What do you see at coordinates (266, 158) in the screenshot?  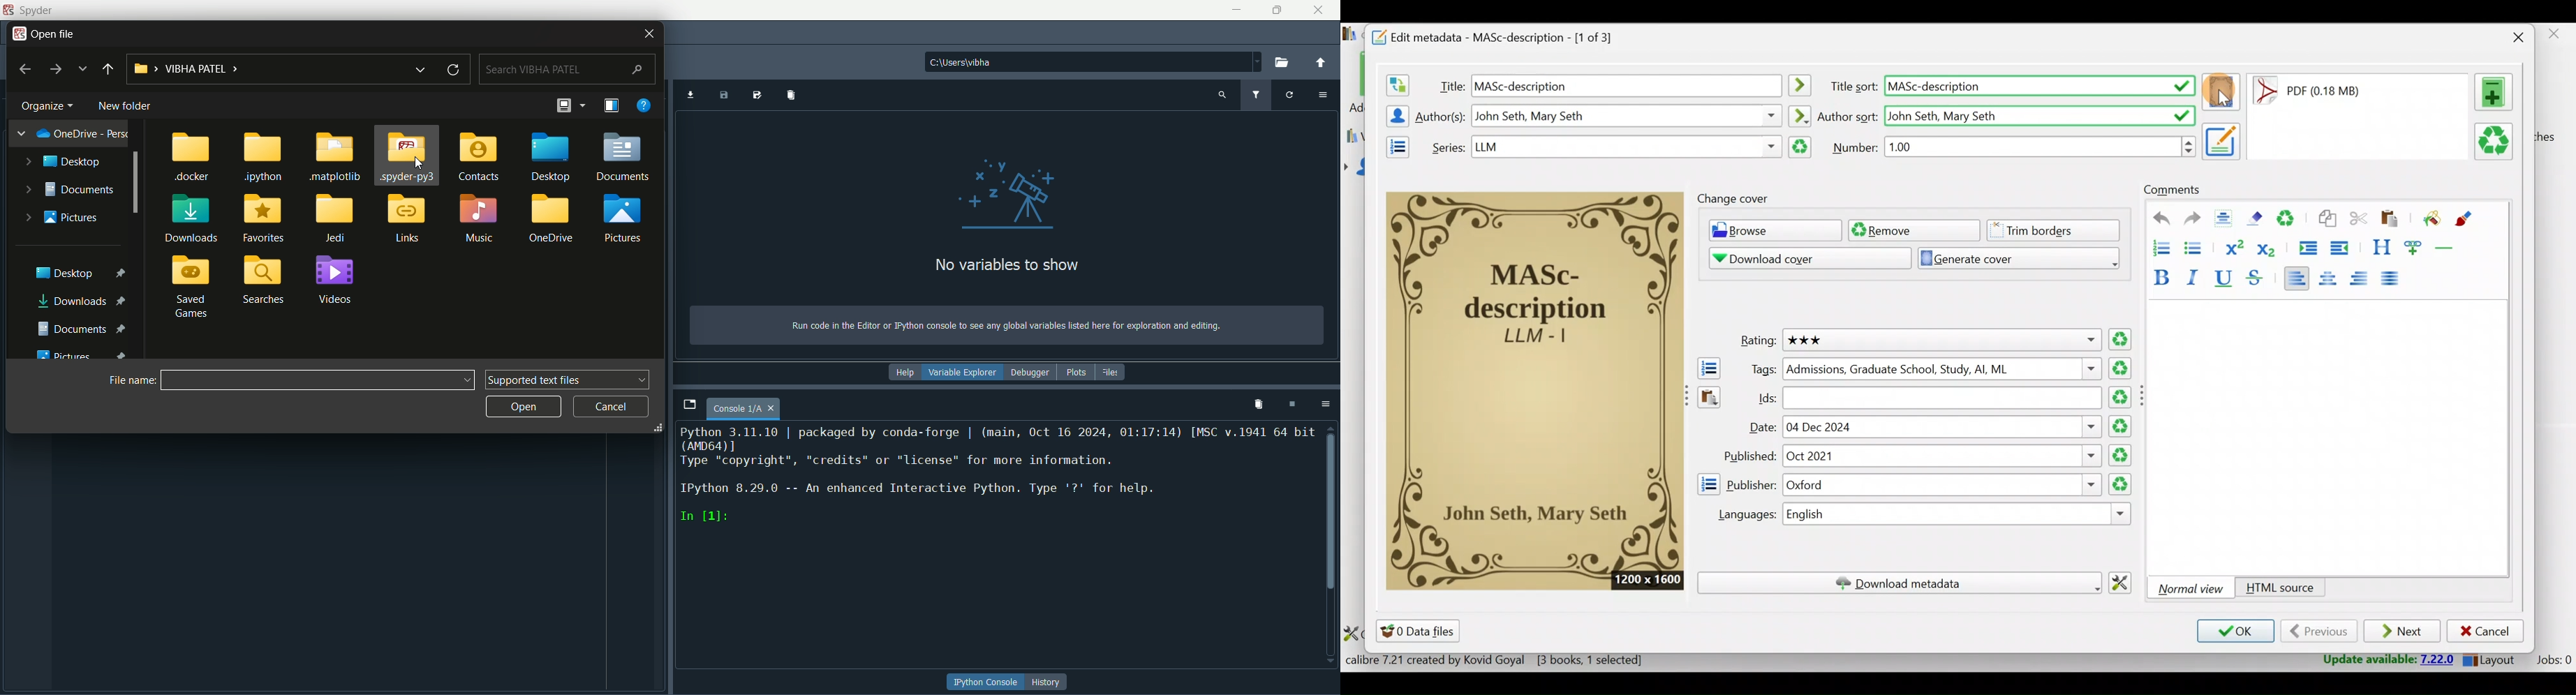 I see `folder` at bounding box center [266, 158].